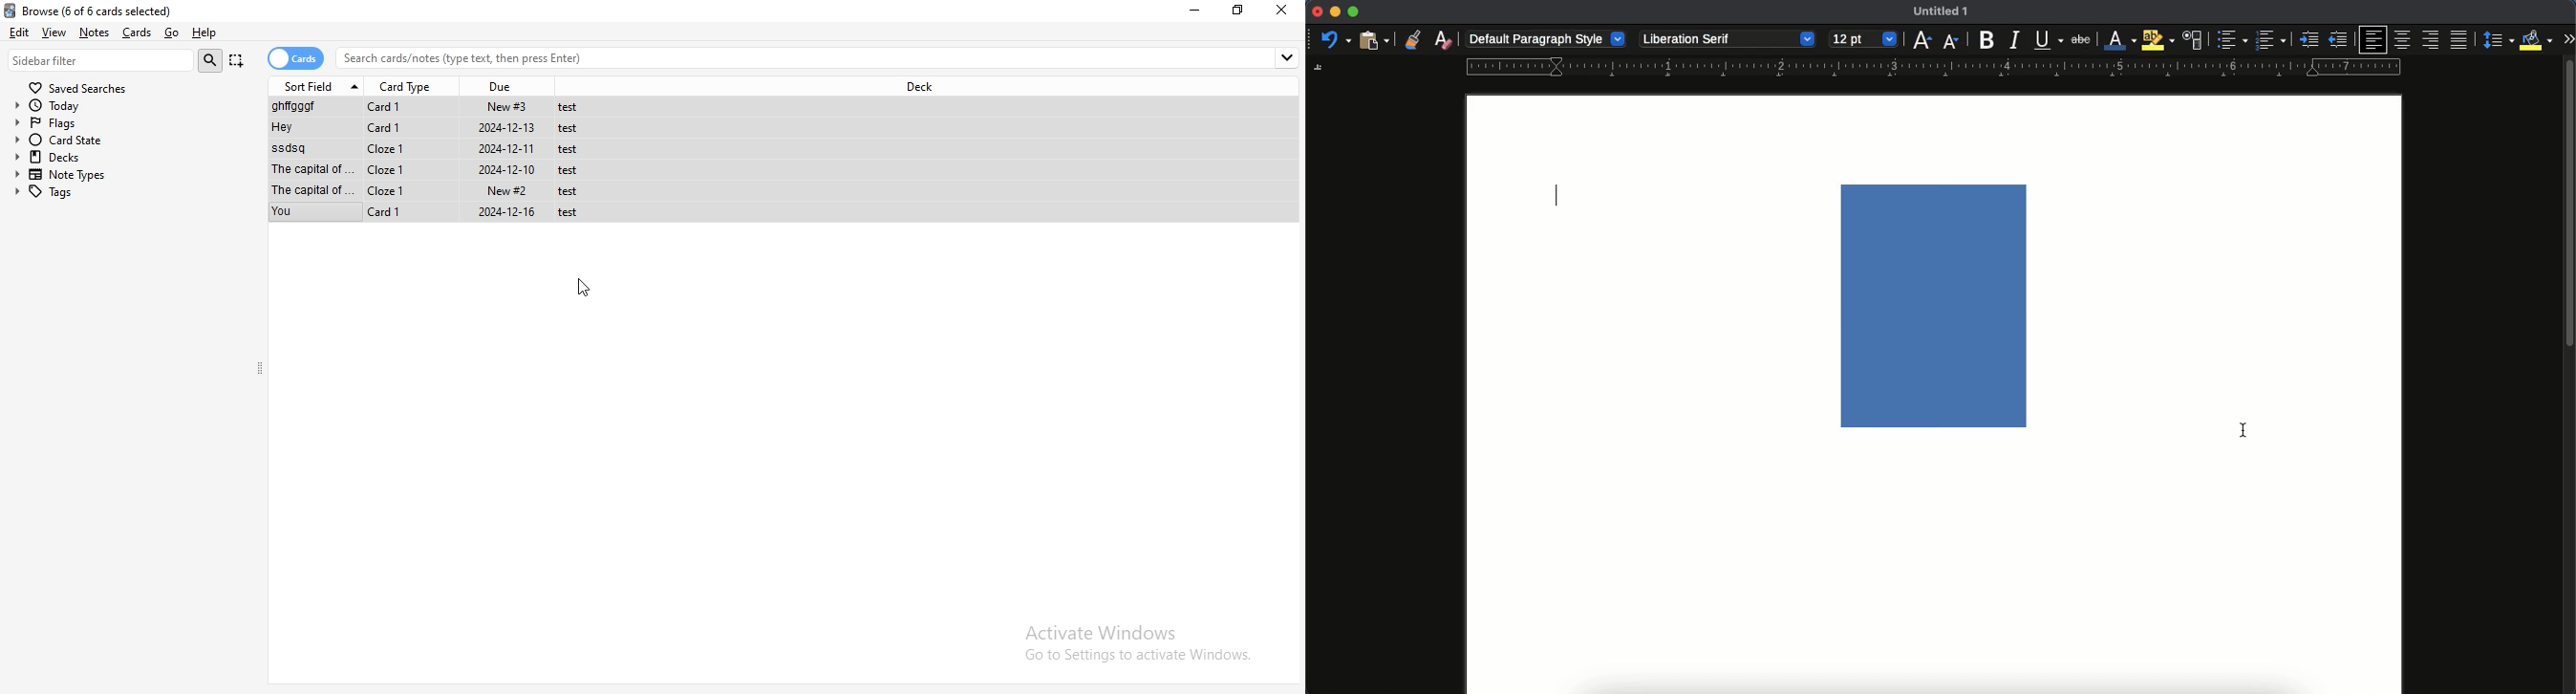  Describe the element at coordinates (1334, 41) in the screenshot. I see `undo` at that location.